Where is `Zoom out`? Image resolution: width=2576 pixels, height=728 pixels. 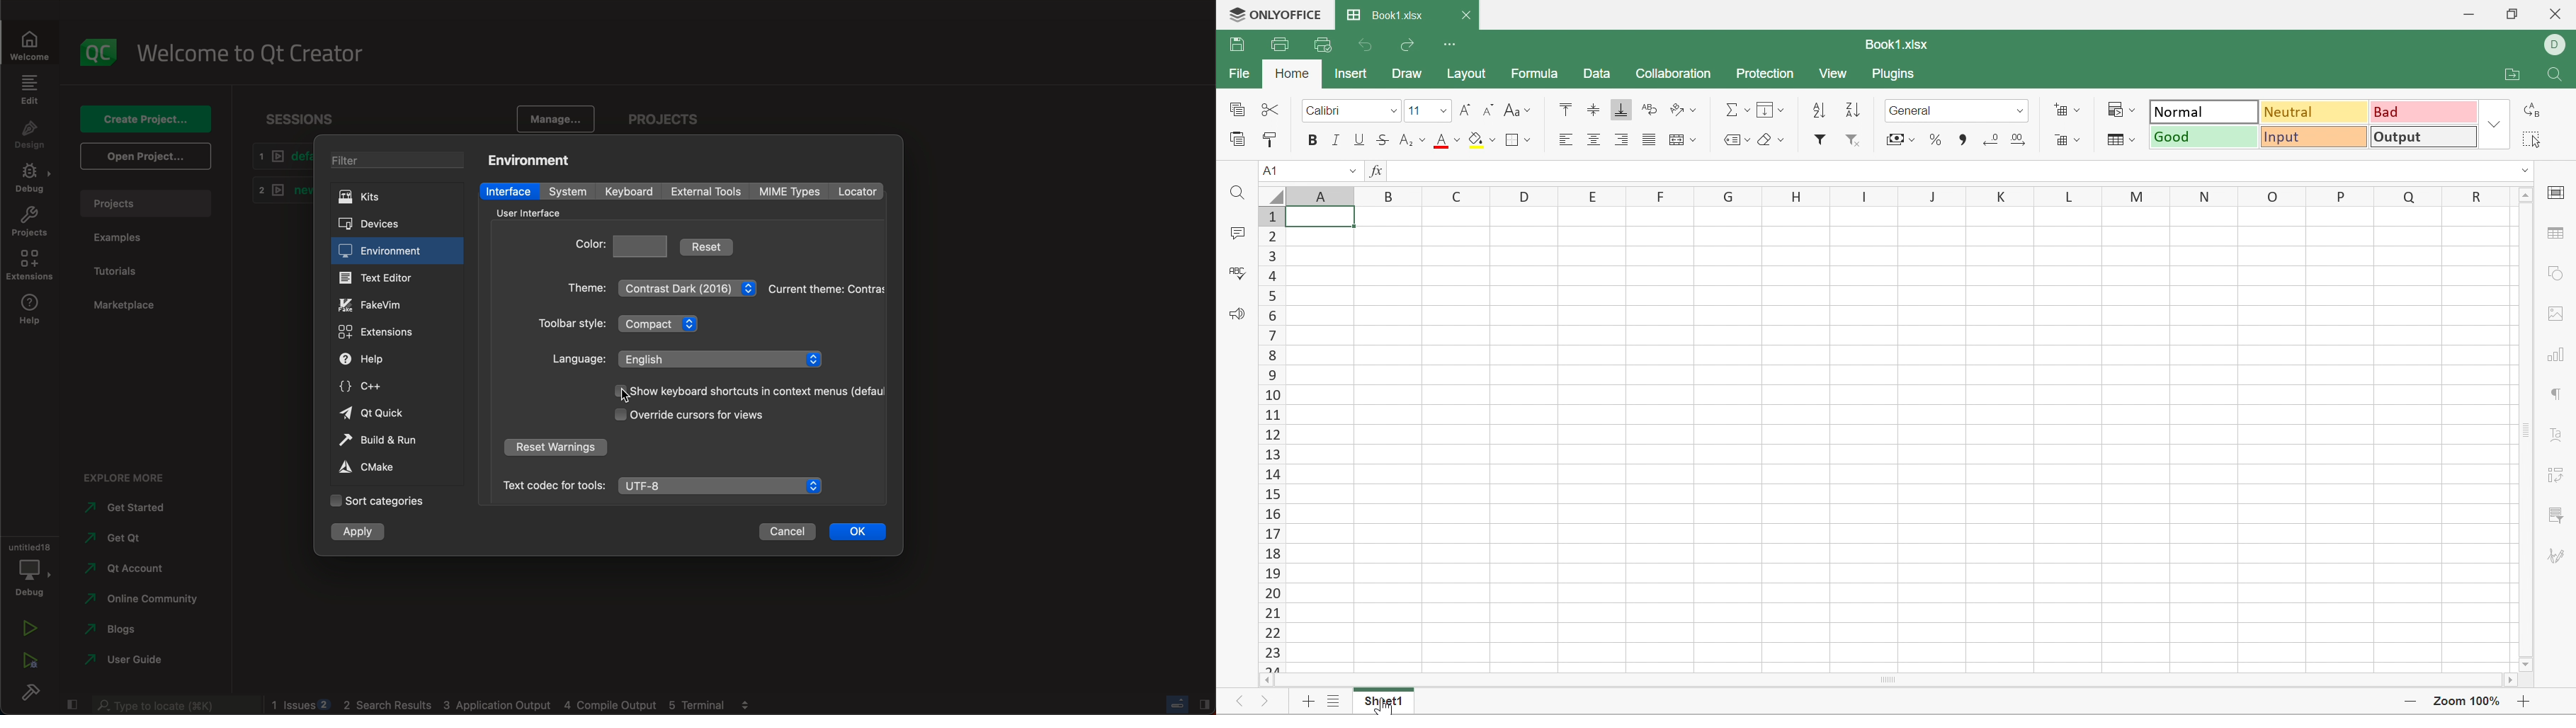
Zoom out is located at coordinates (2409, 702).